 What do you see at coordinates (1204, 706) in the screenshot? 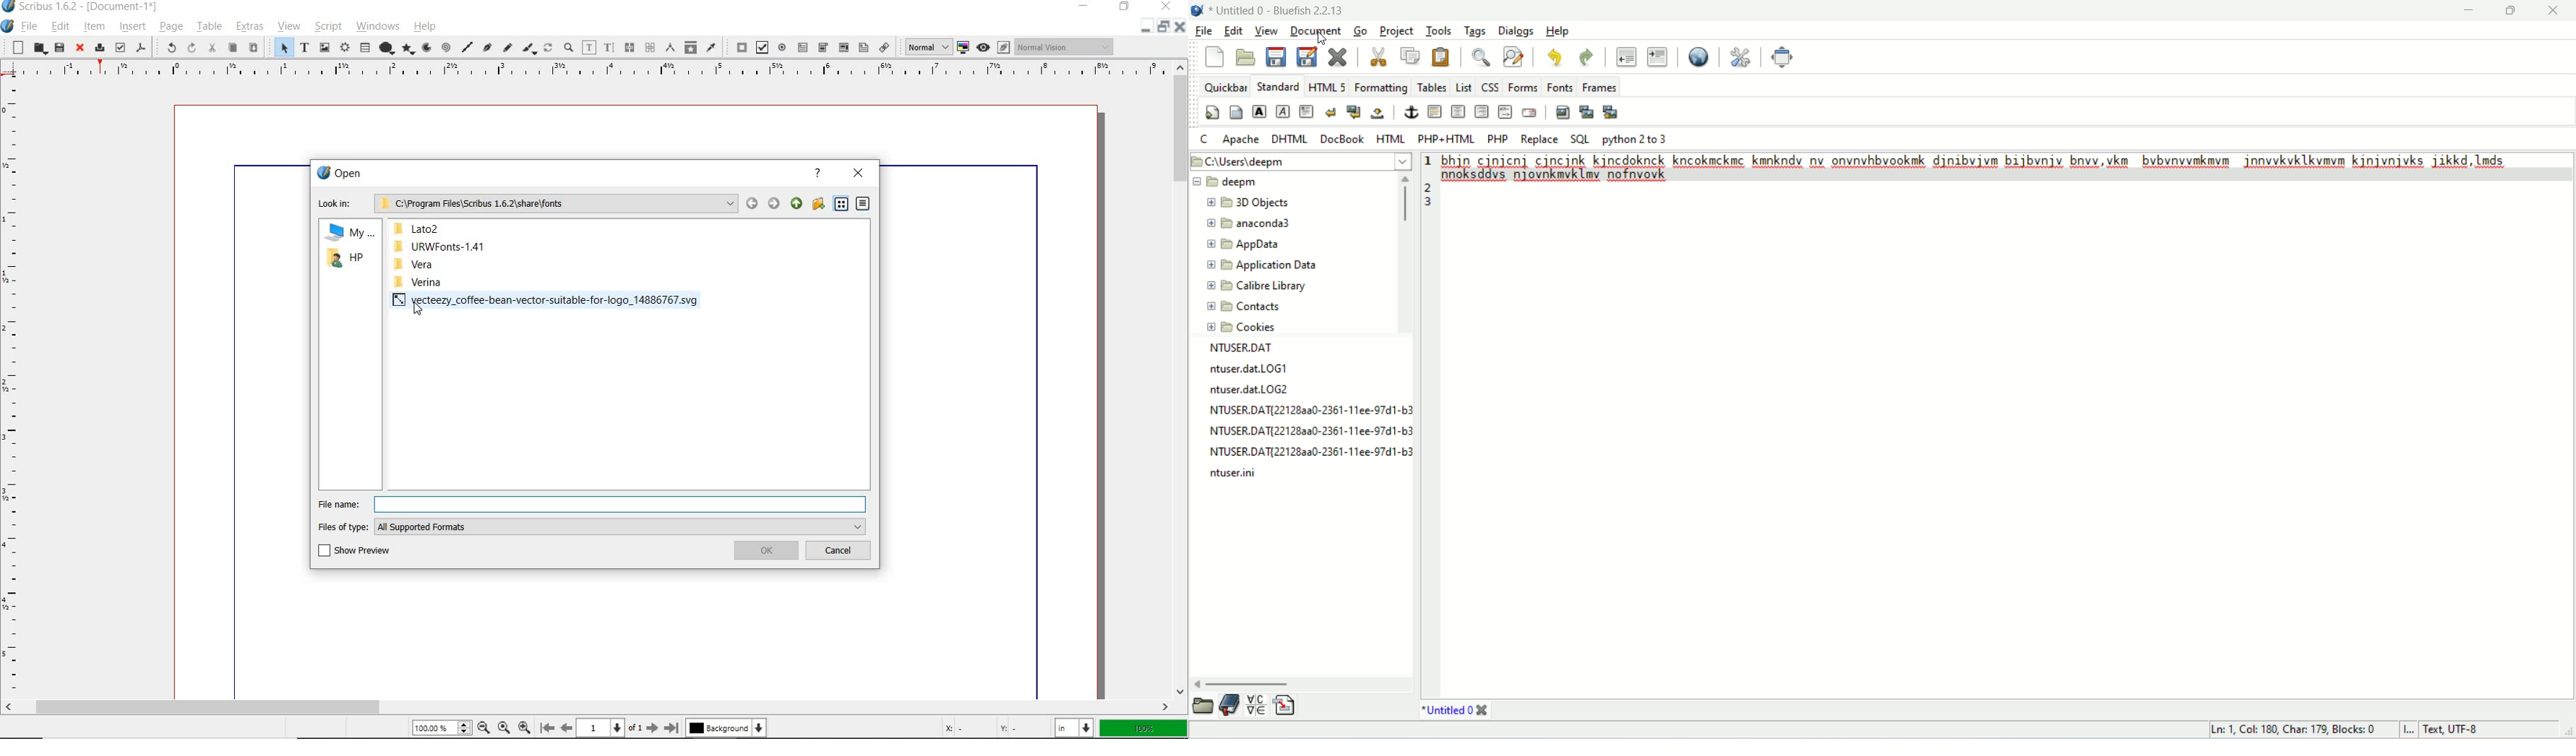
I see `open` at bounding box center [1204, 706].